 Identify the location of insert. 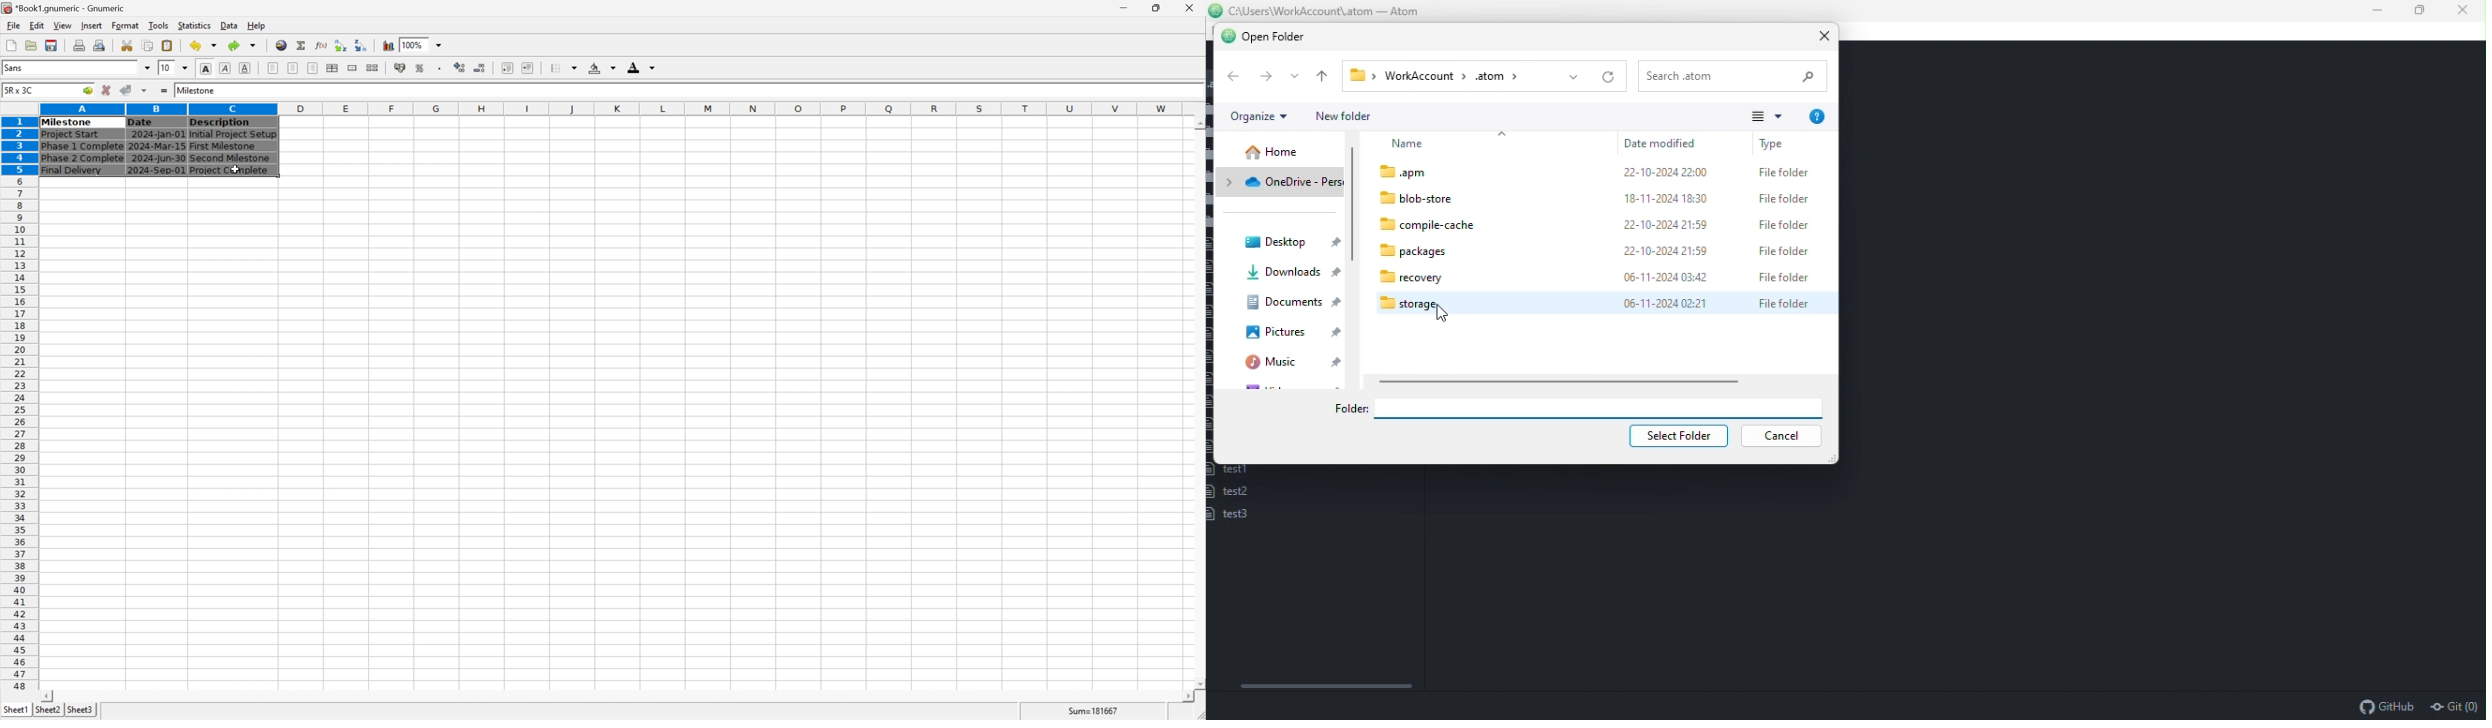
(91, 26).